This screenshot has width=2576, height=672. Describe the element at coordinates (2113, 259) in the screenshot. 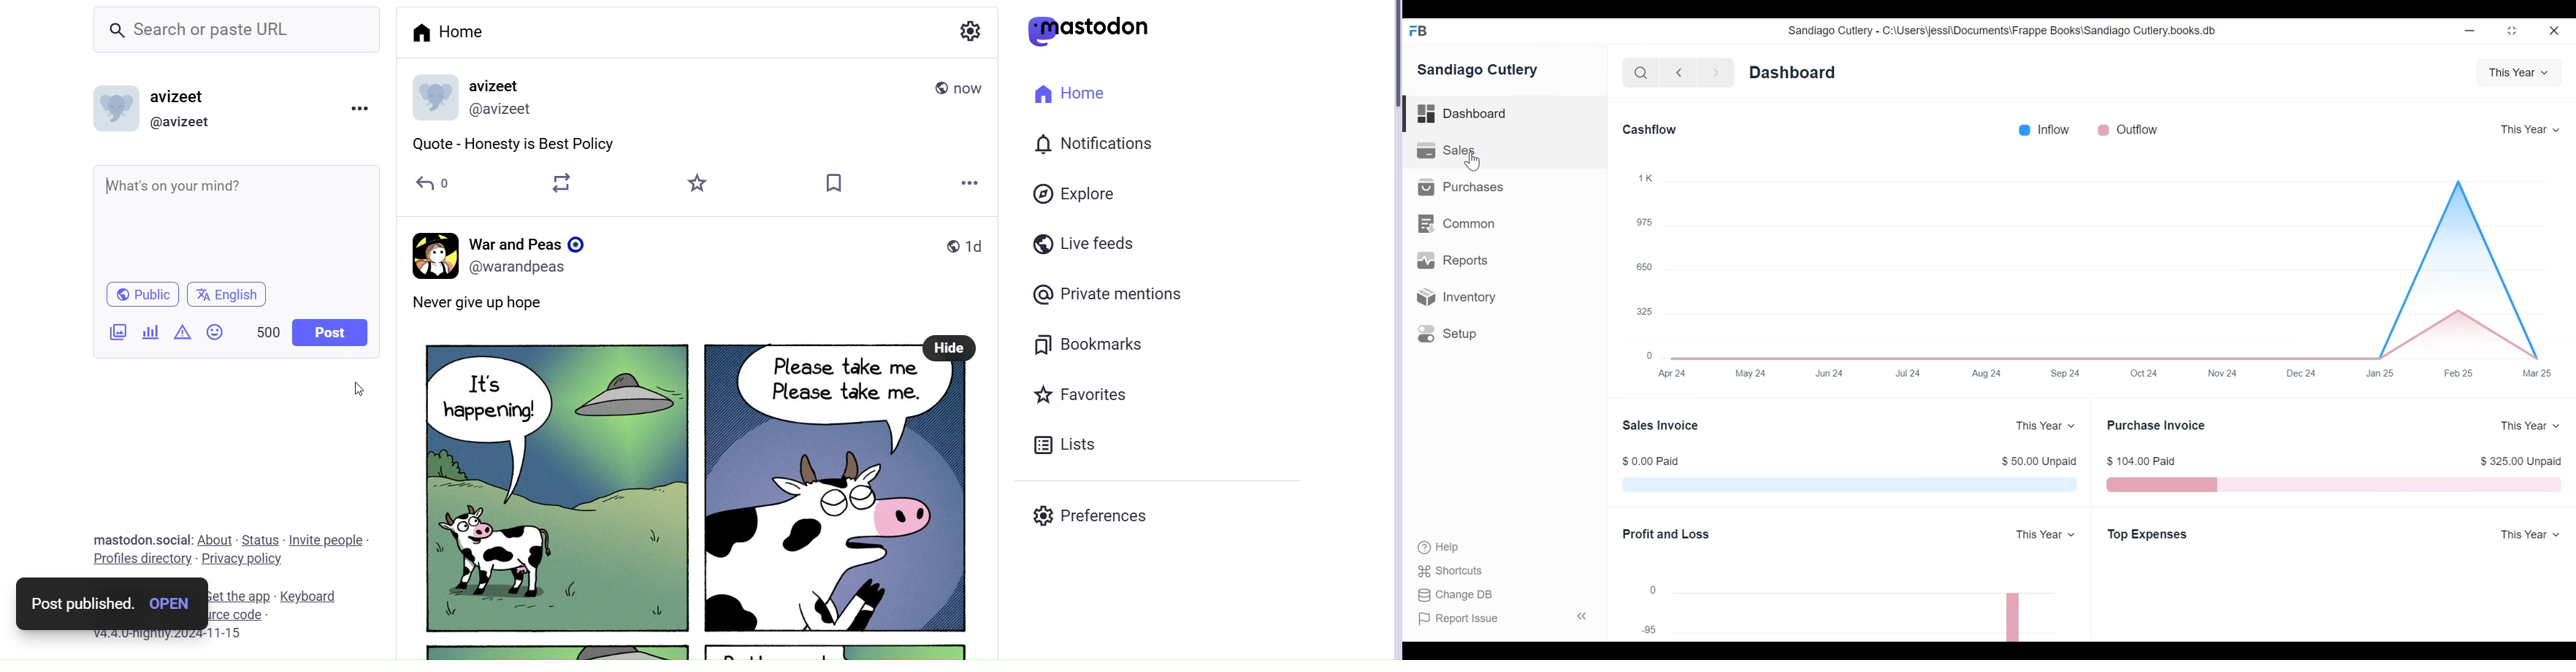

I see `Graph` at that location.